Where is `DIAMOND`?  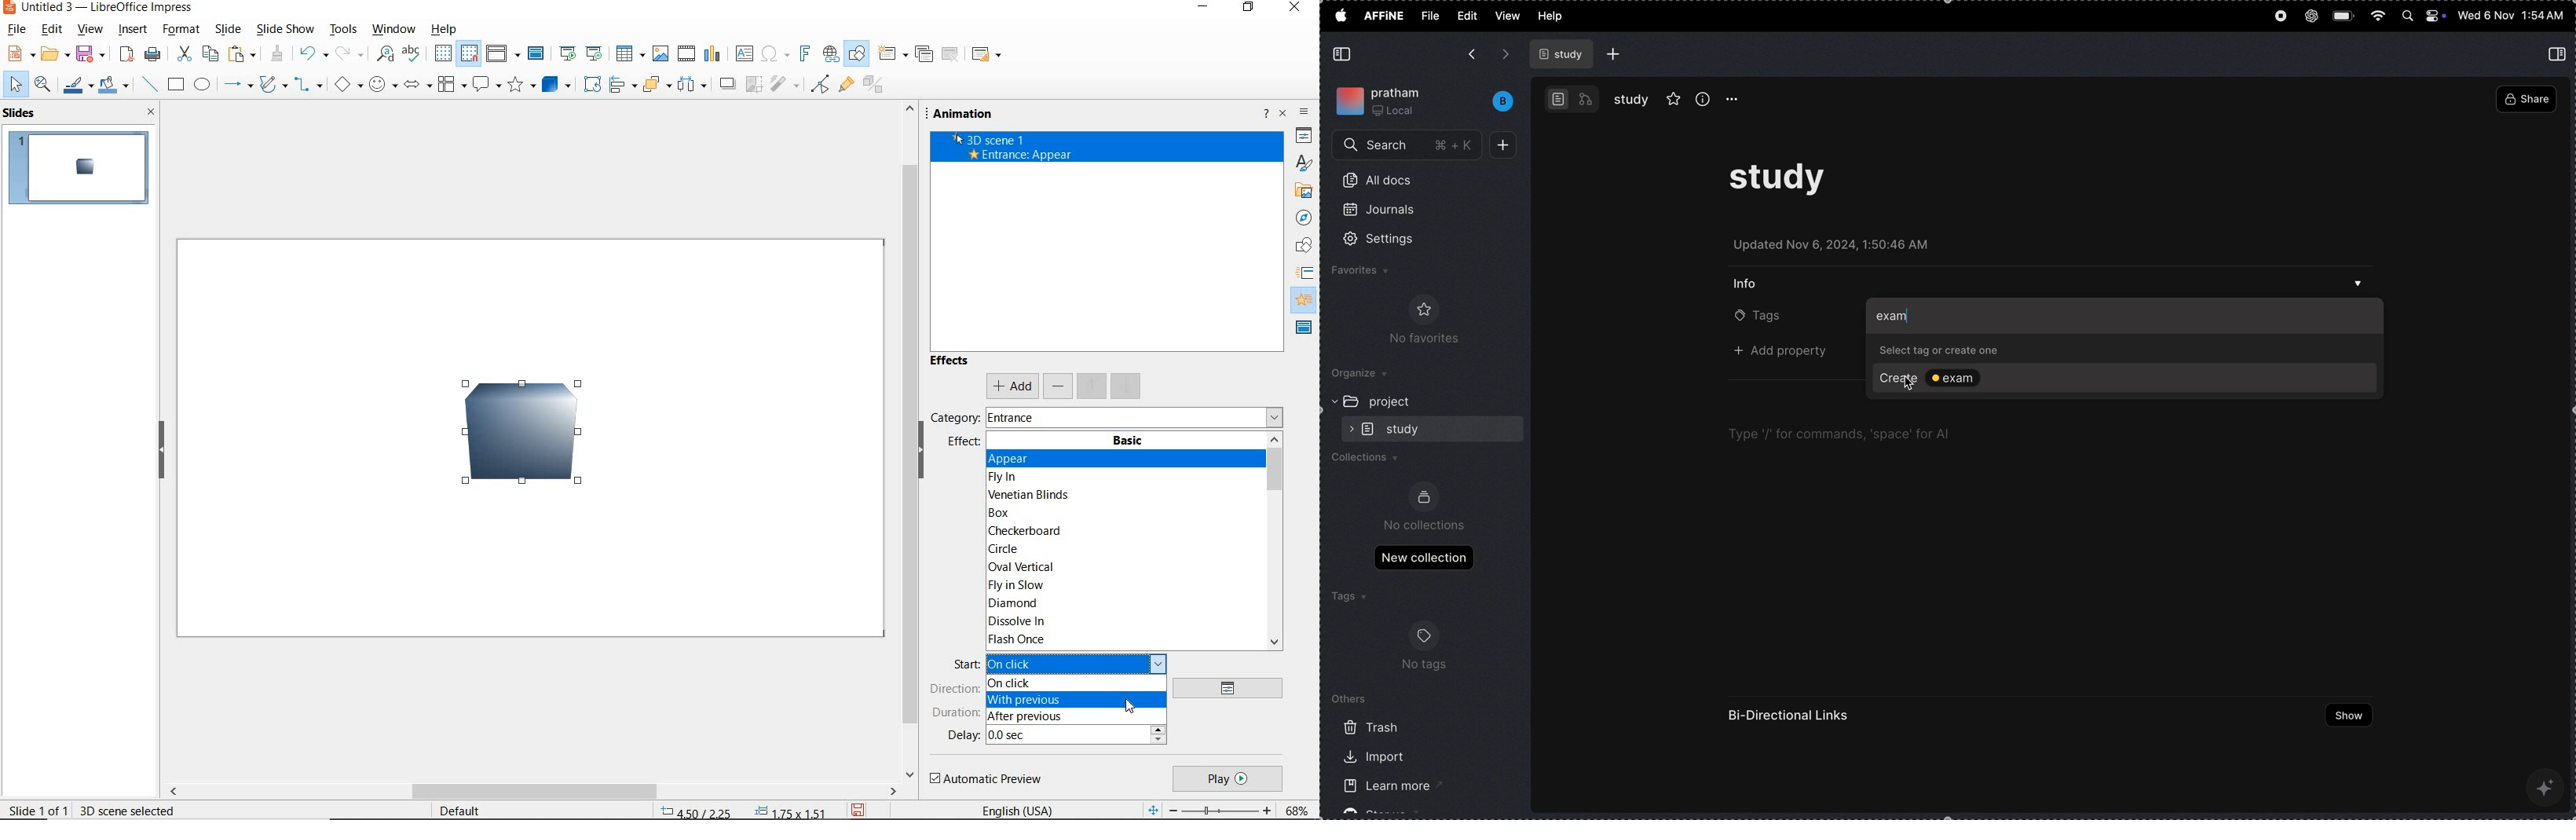
DIAMOND is located at coordinates (1014, 605).